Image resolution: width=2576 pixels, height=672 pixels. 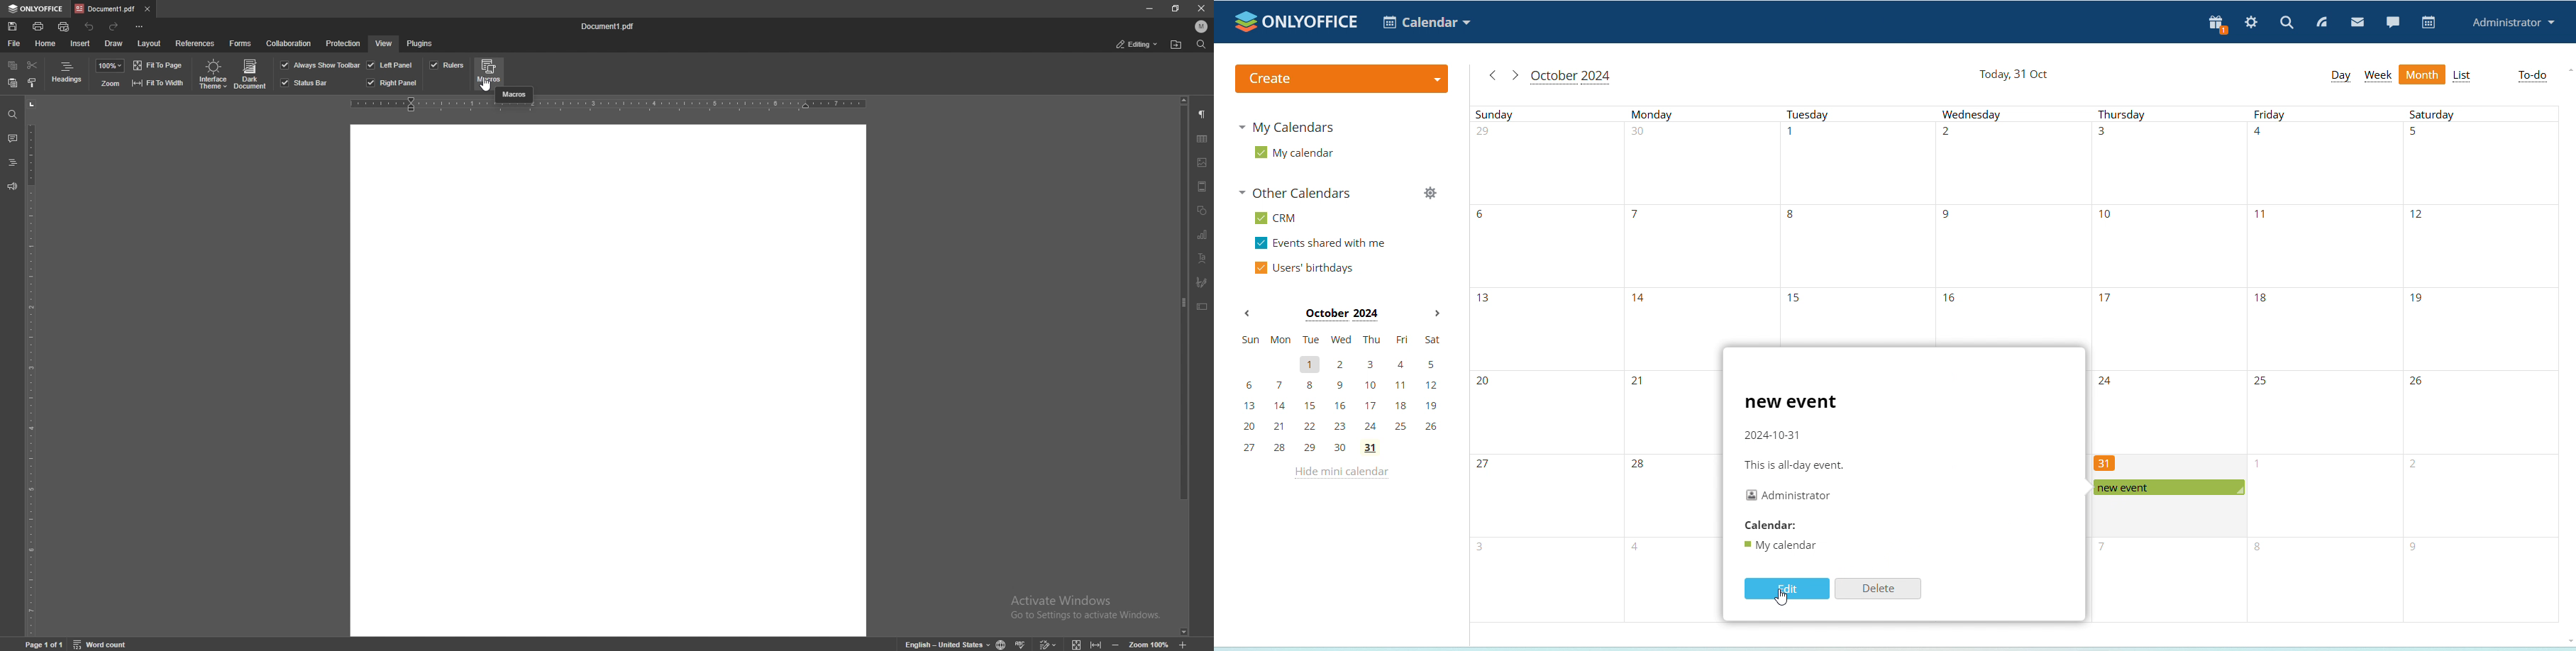 What do you see at coordinates (1203, 162) in the screenshot?
I see `image` at bounding box center [1203, 162].